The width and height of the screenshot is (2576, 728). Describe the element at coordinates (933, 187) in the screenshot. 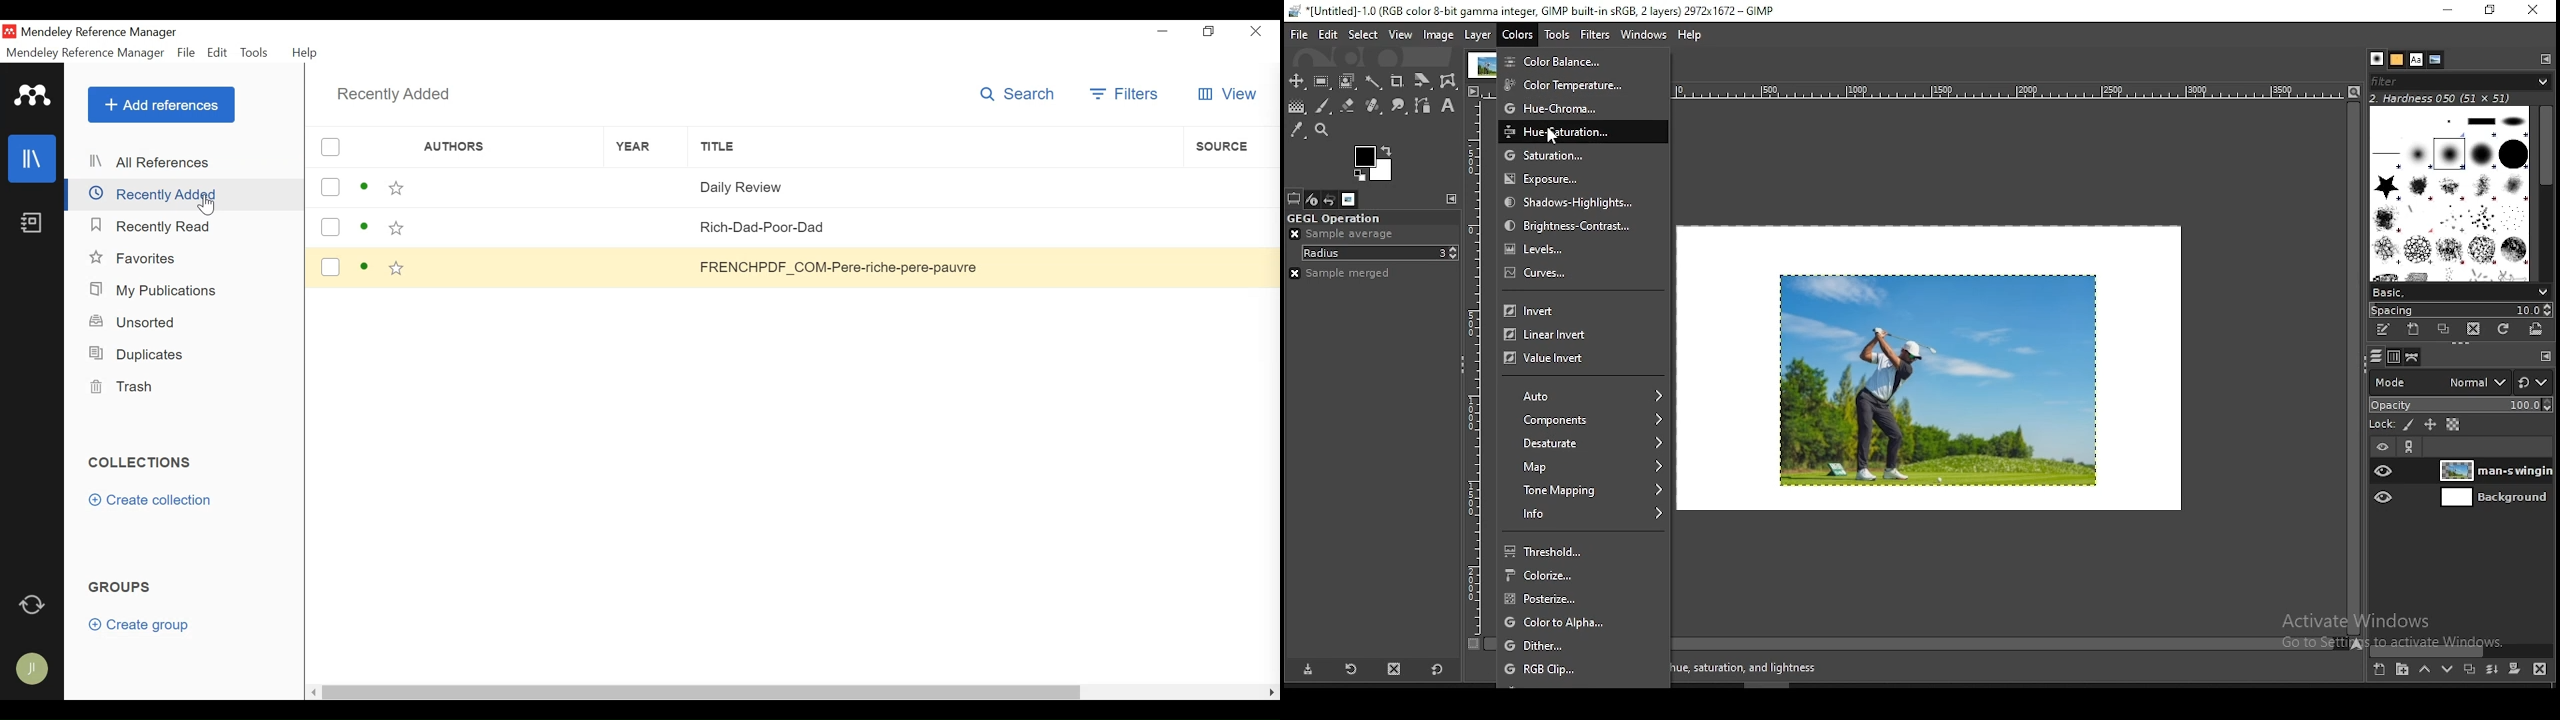

I see `Title` at that location.